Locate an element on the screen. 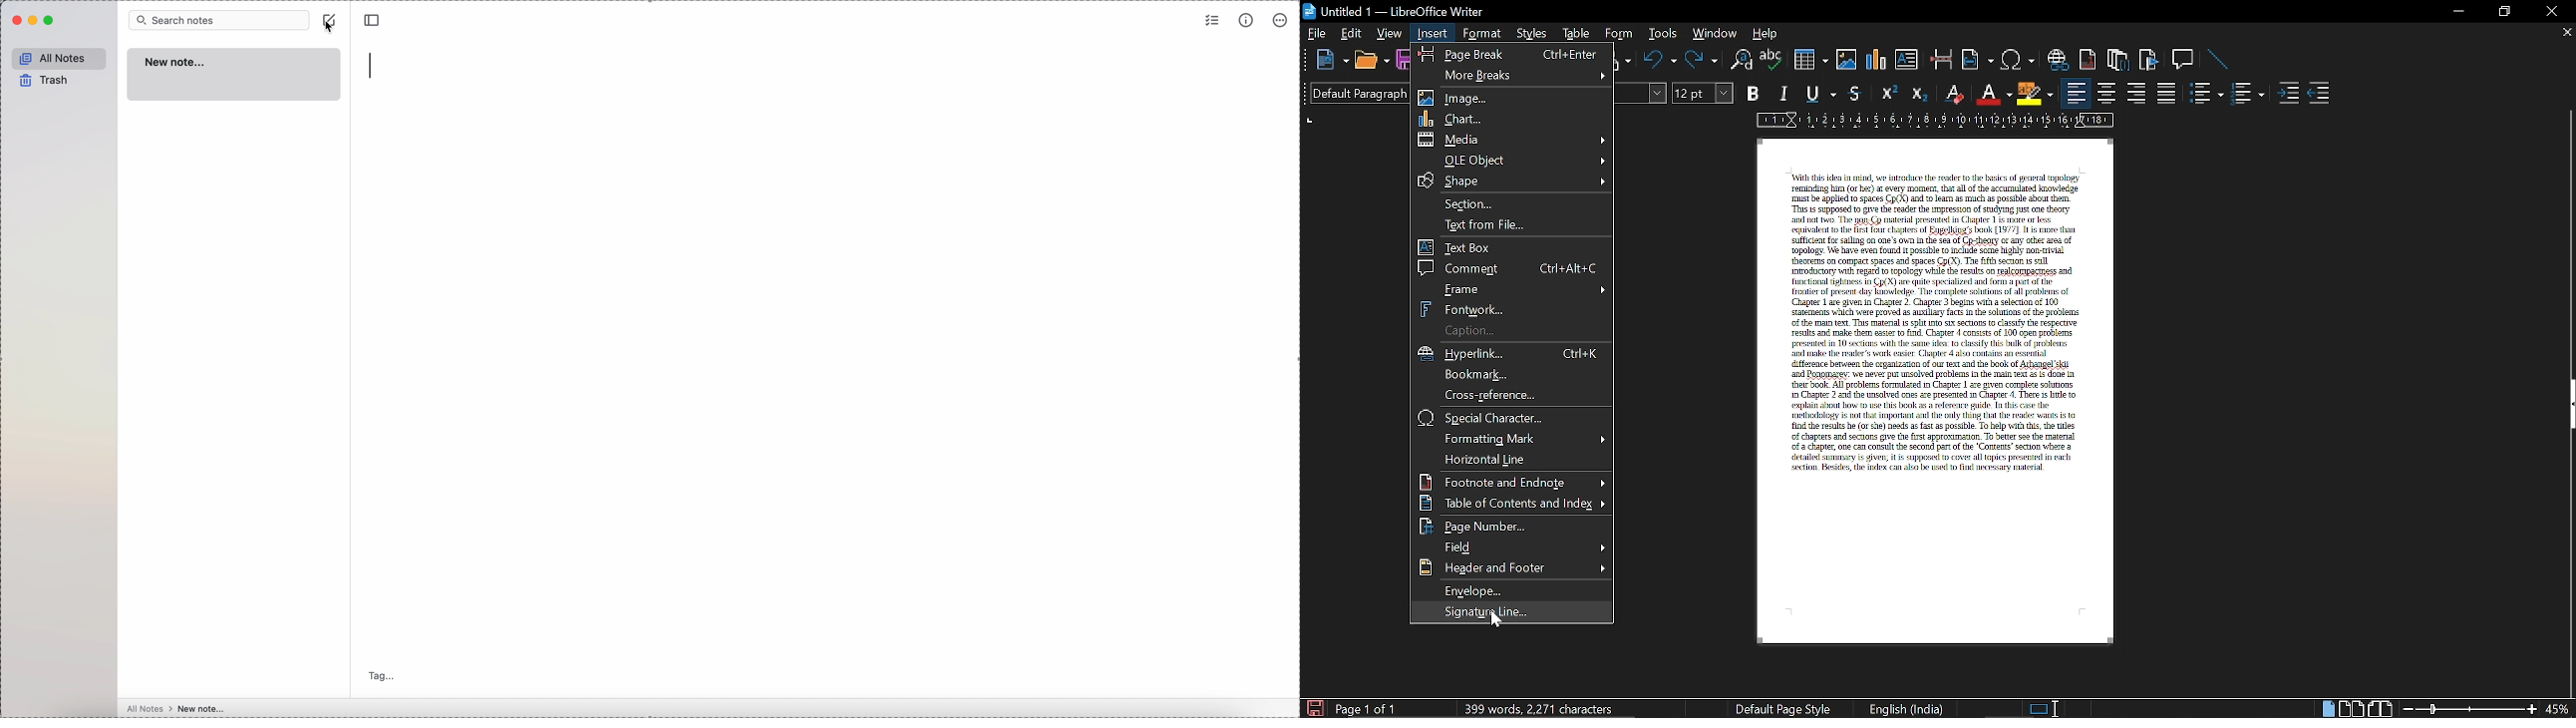 The height and width of the screenshot is (728, 2576). all notes > new note is located at coordinates (177, 707).